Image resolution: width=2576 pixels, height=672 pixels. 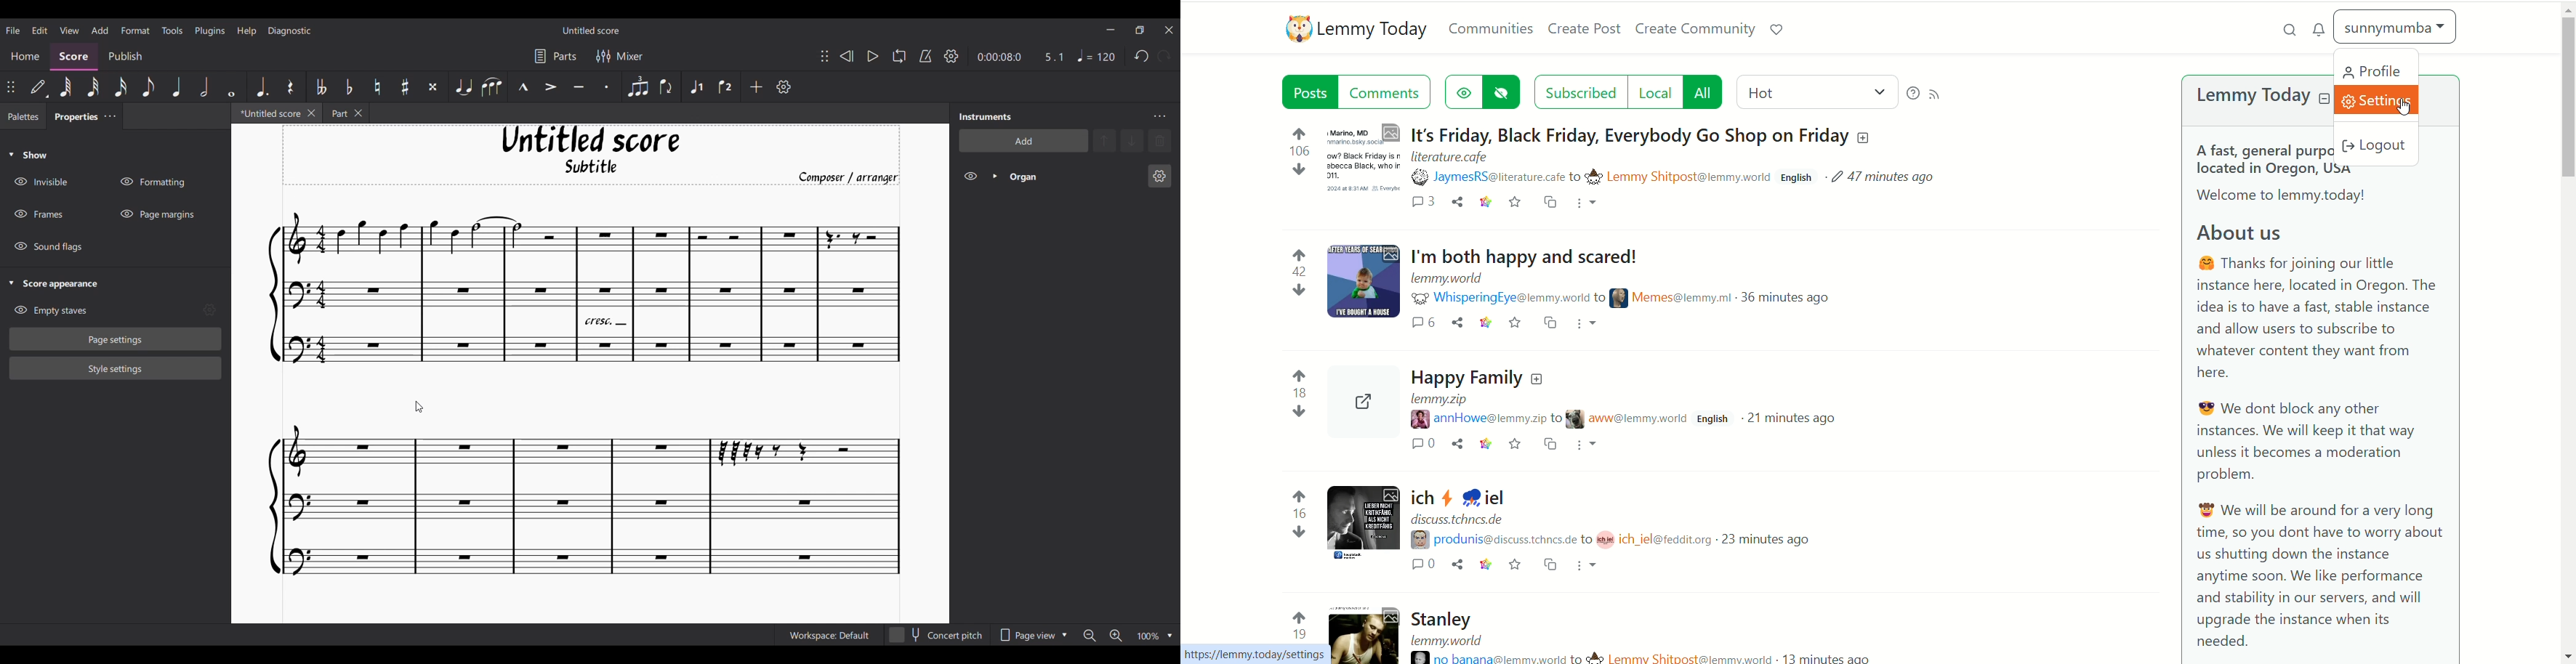 I want to click on Rewind, so click(x=846, y=56).